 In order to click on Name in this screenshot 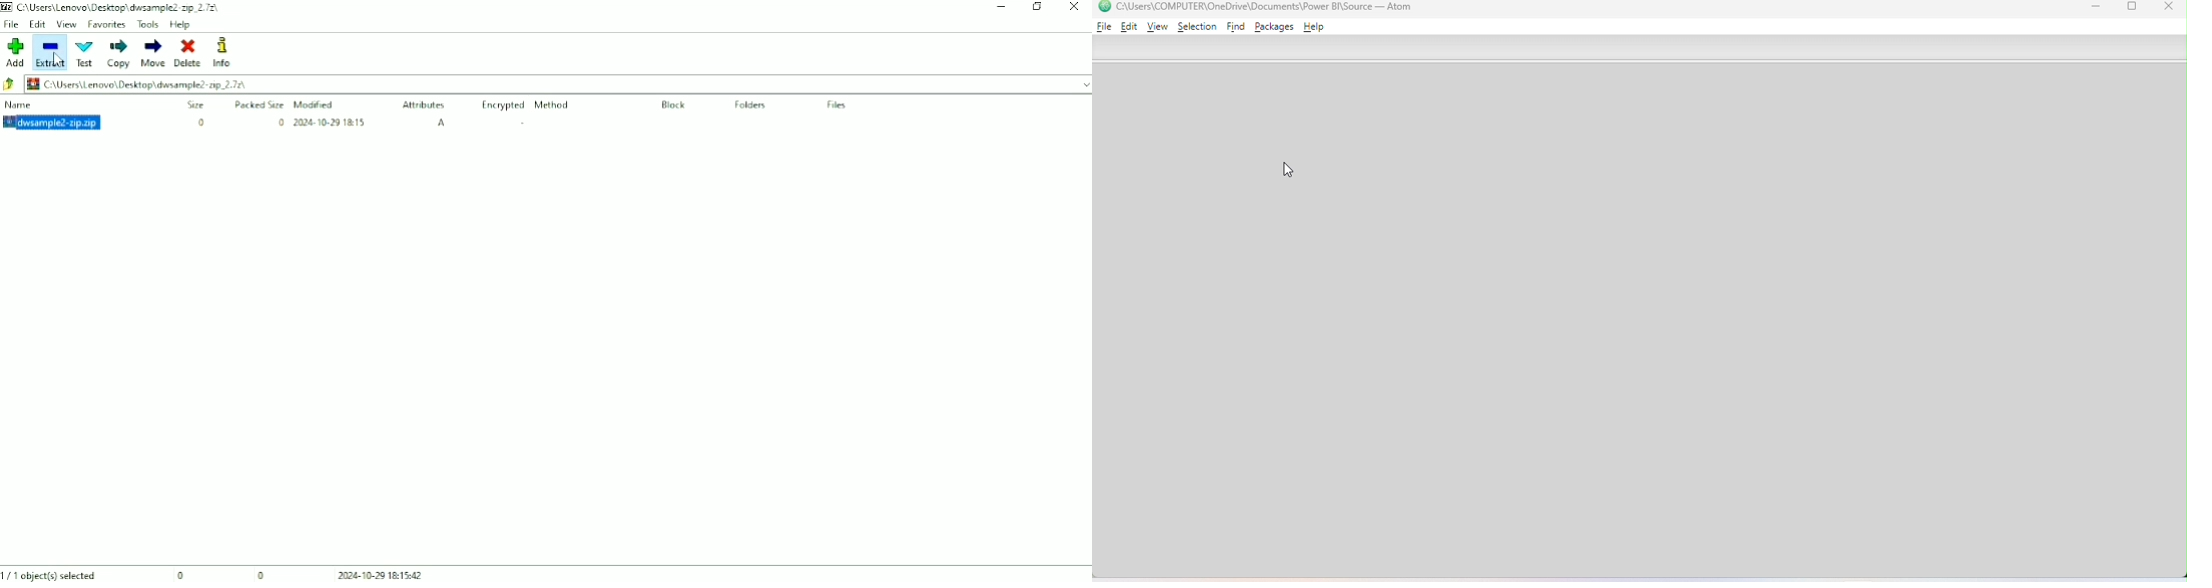, I will do `click(20, 105)`.